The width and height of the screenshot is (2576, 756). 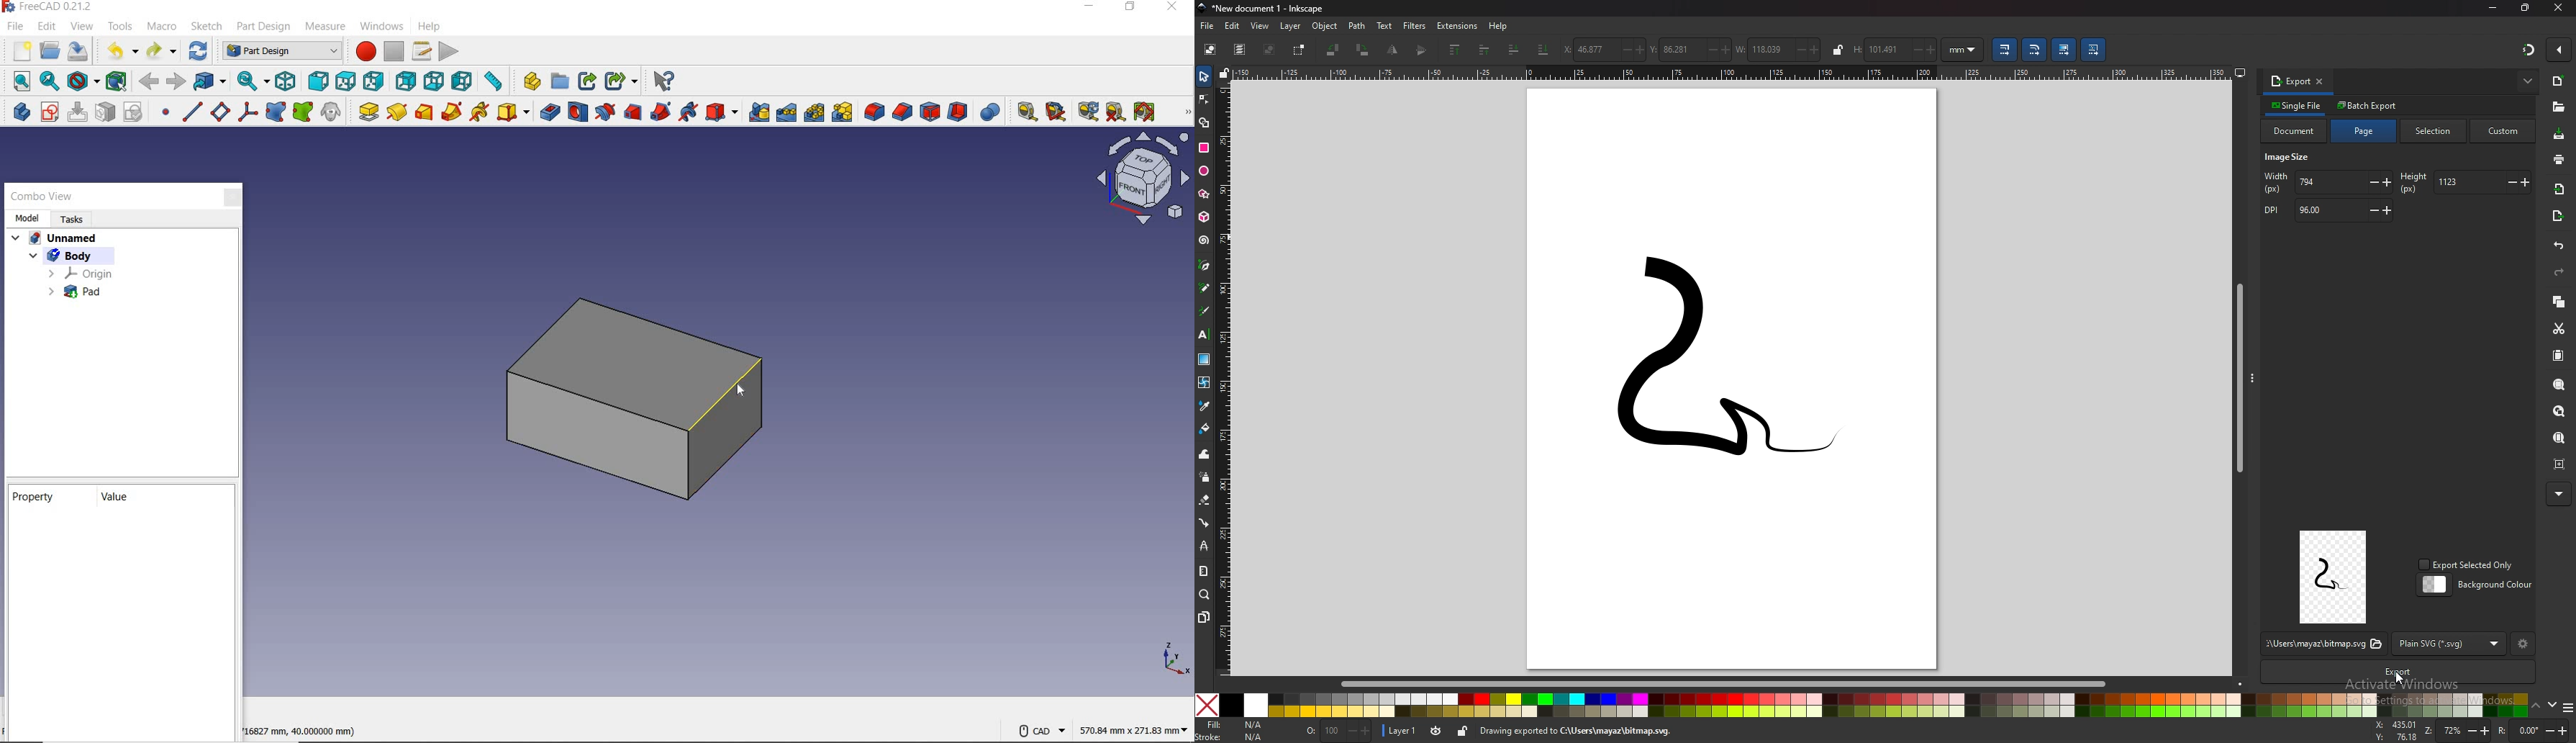 What do you see at coordinates (75, 292) in the screenshot?
I see `pad` at bounding box center [75, 292].